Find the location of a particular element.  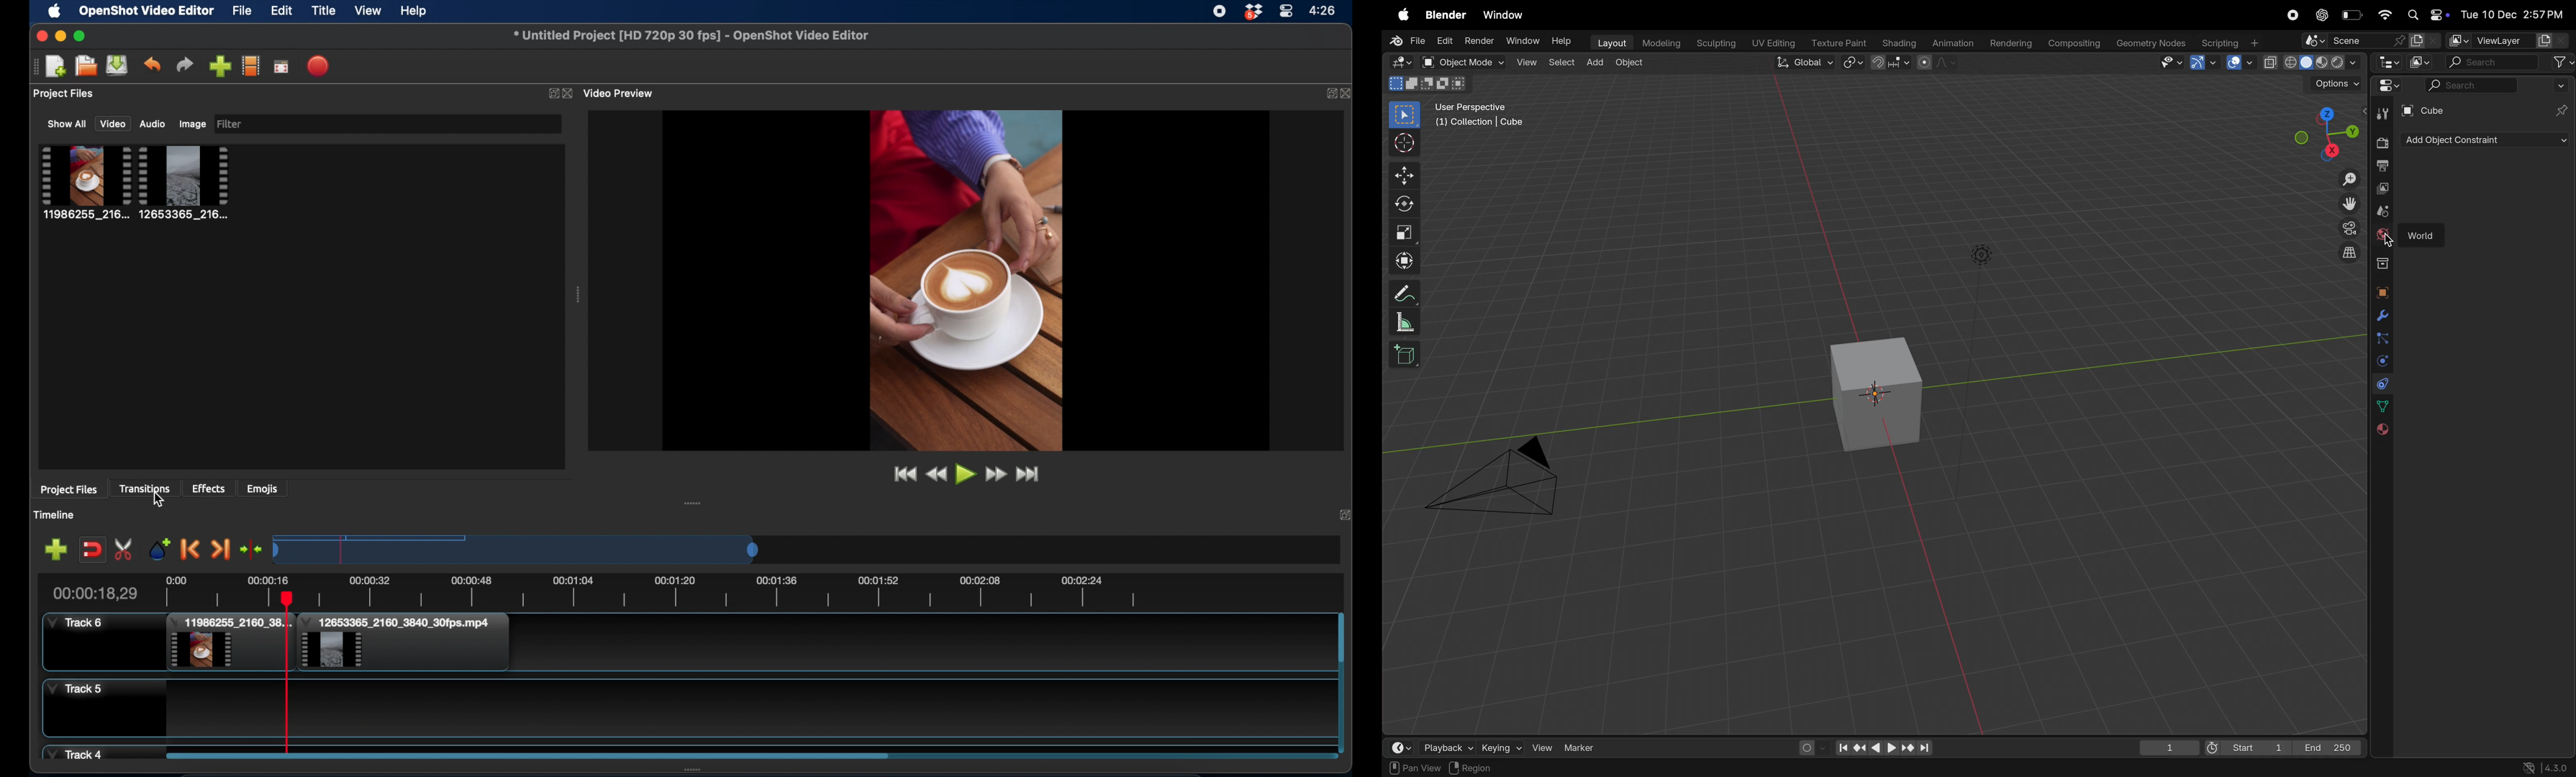

physics constraints is located at coordinates (2382, 362).